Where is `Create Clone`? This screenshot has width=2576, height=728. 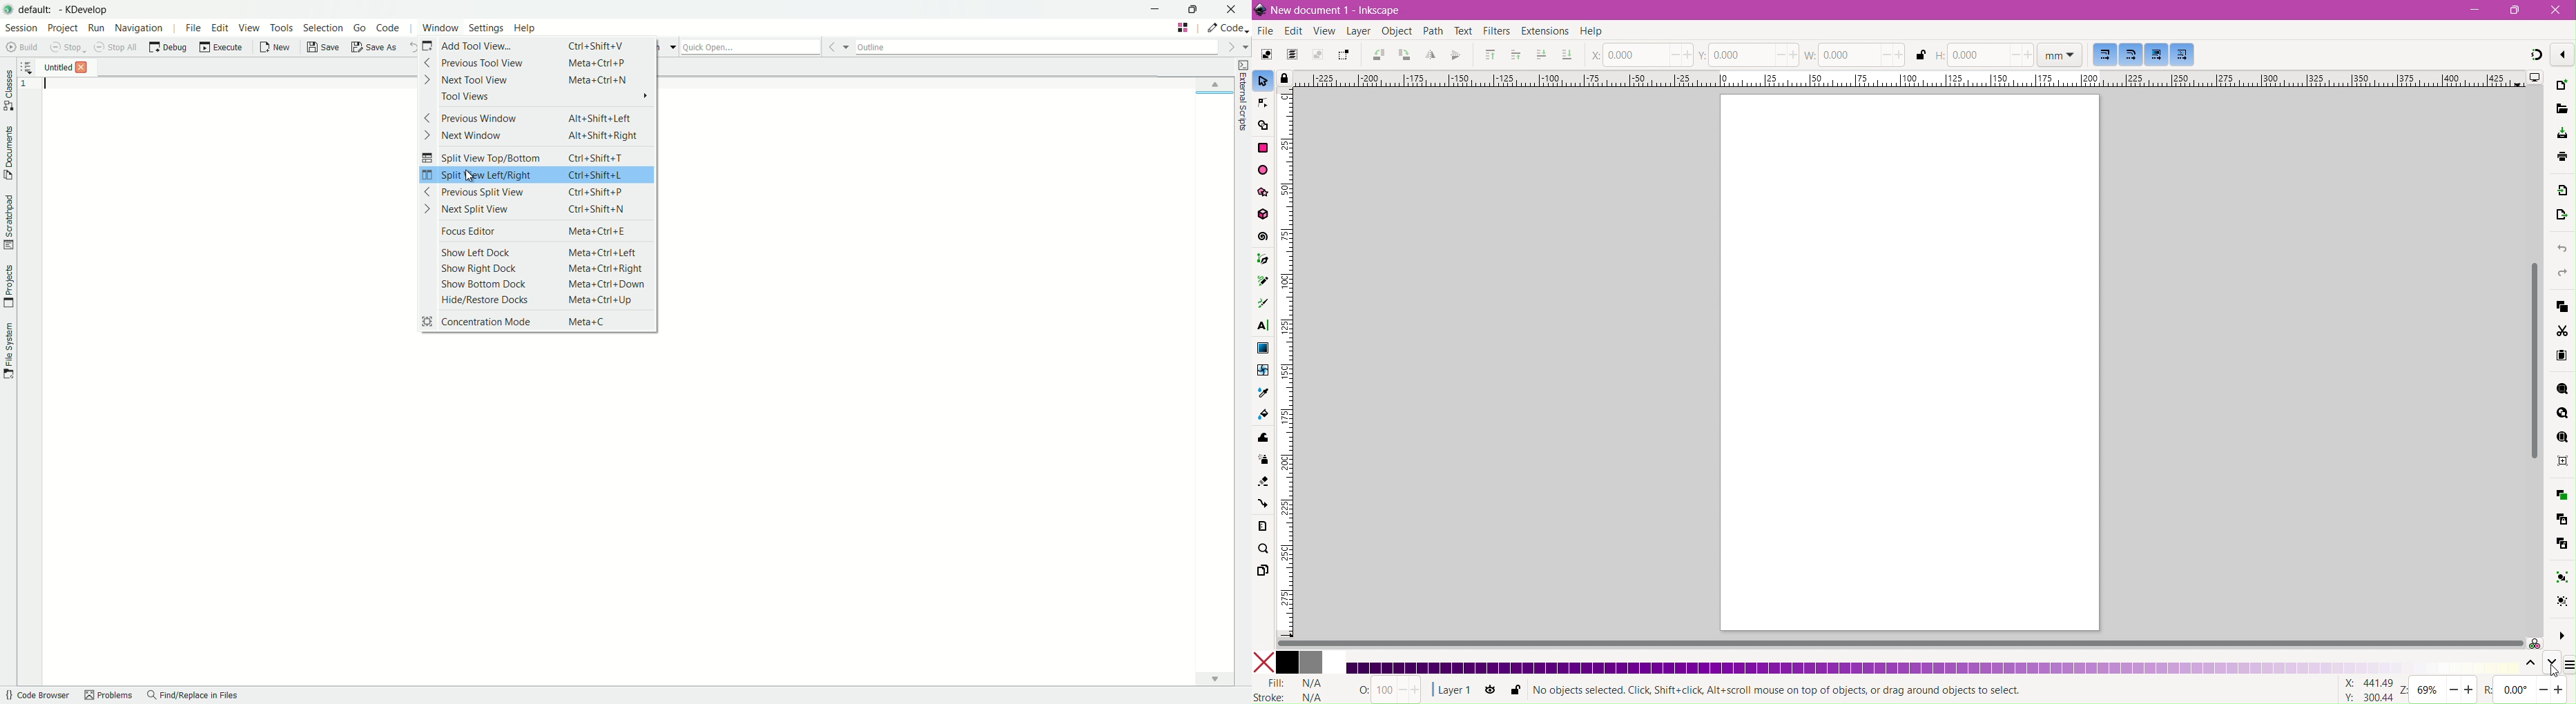 Create Clone is located at coordinates (2560, 520).